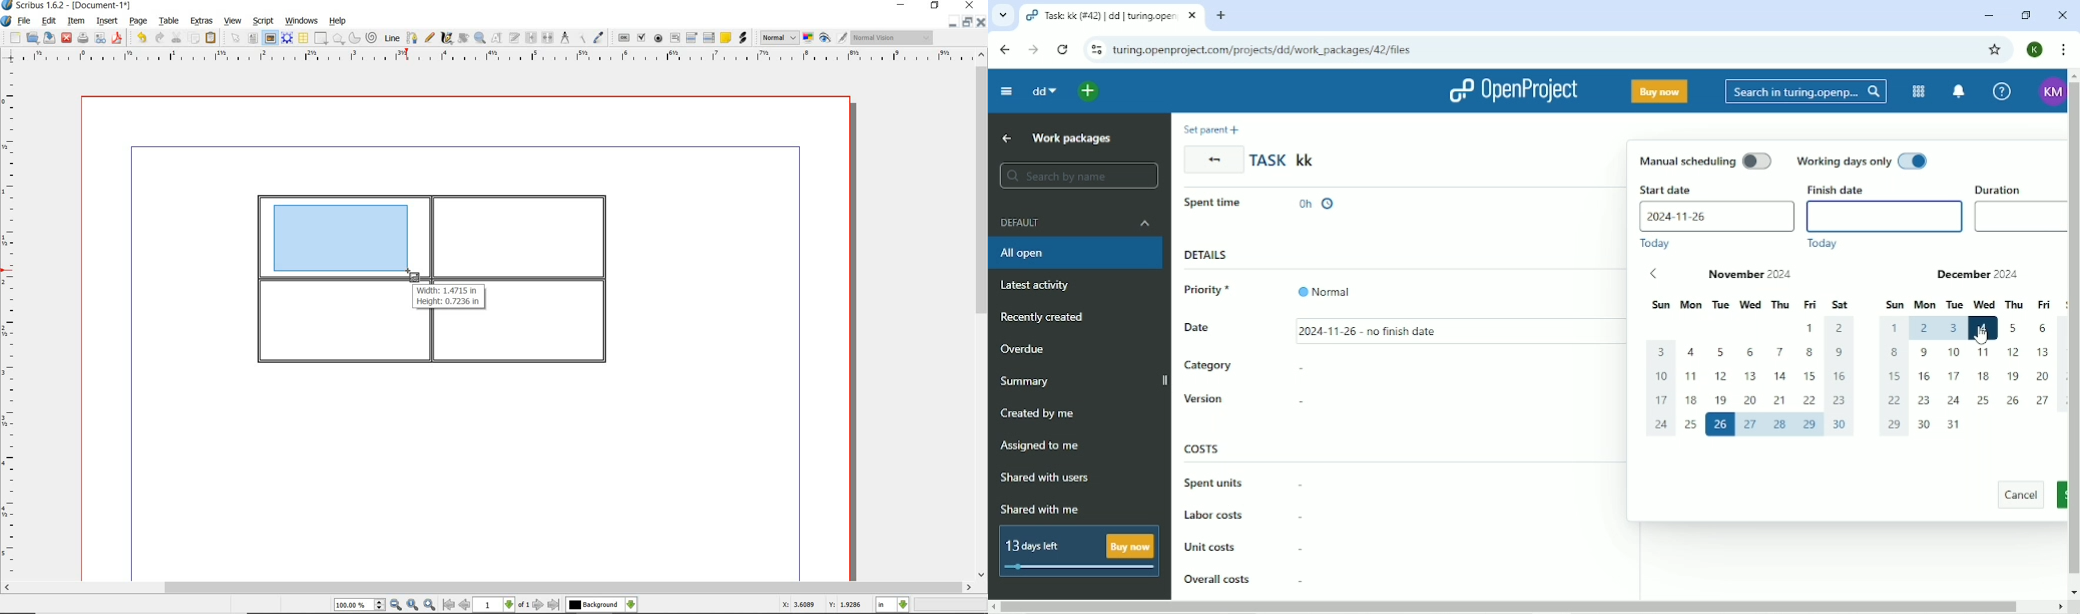  Describe the element at coordinates (1215, 129) in the screenshot. I see `Set parent` at that location.